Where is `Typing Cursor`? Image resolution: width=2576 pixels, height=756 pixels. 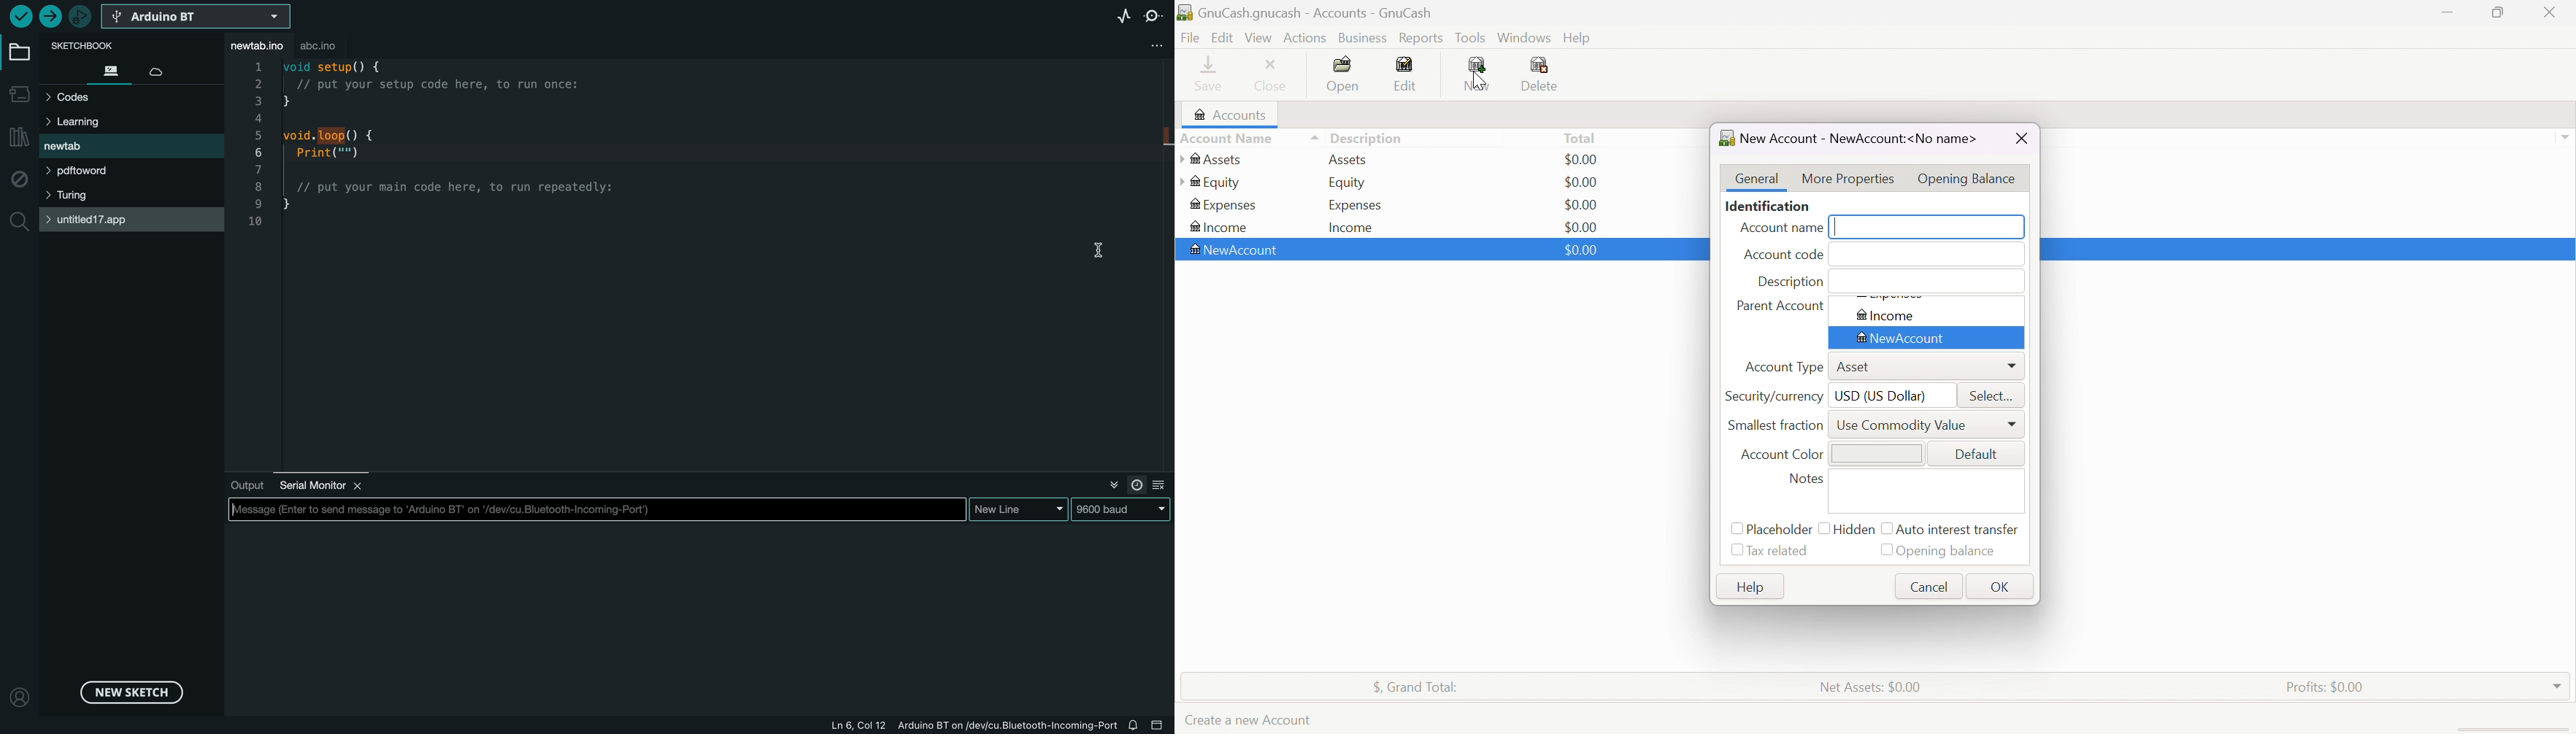 Typing Cursor is located at coordinates (1839, 228).